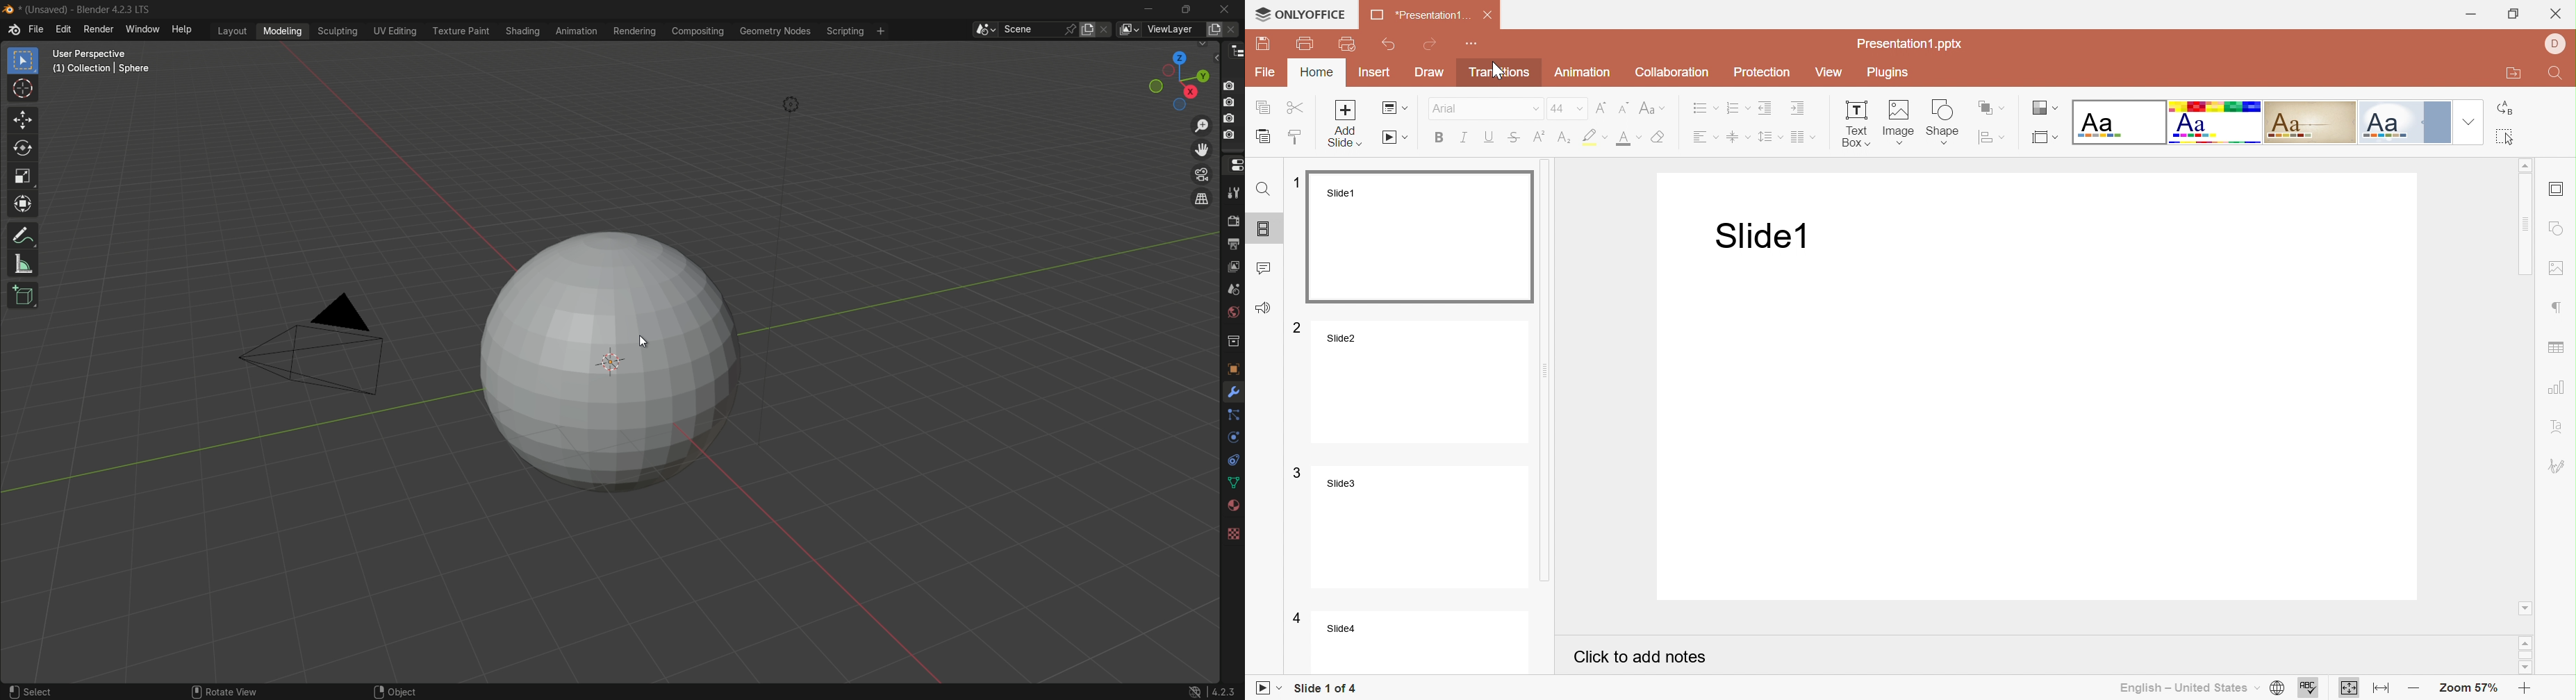 Image resolution: width=2576 pixels, height=700 pixels. What do you see at coordinates (2559, 388) in the screenshot?
I see `Insert chart` at bounding box center [2559, 388].